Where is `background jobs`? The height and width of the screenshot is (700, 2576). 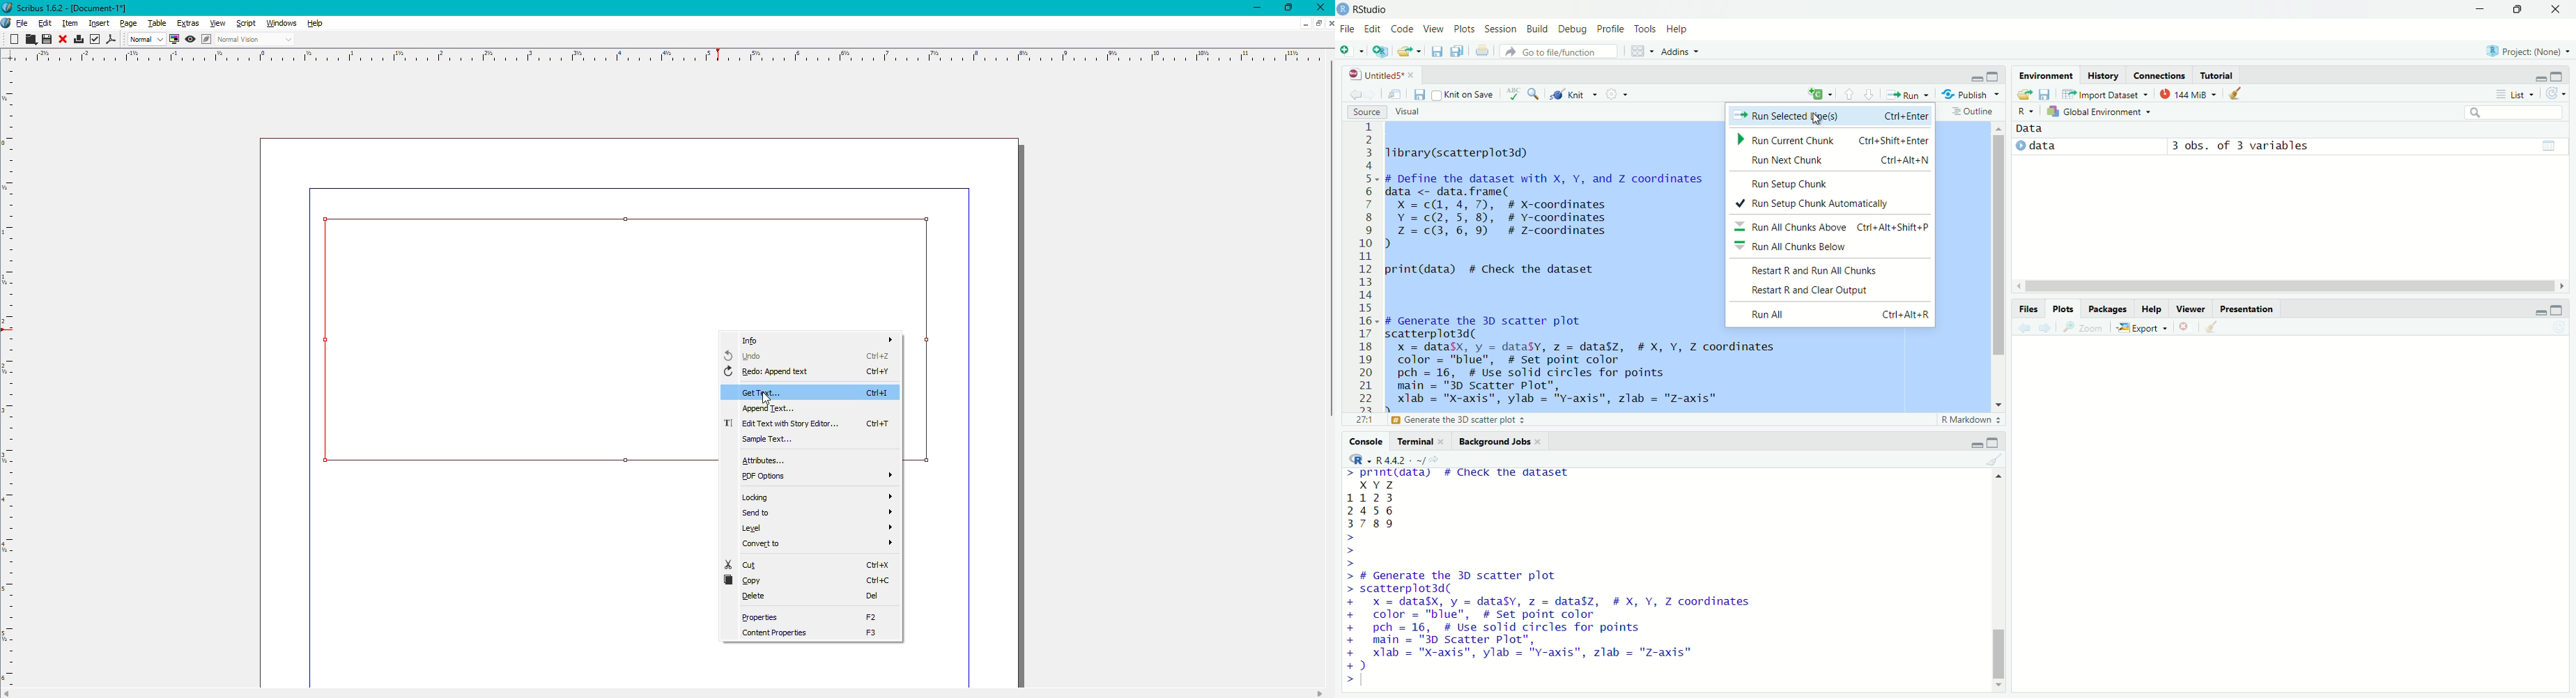
background jobs is located at coordinates (1493, 441).